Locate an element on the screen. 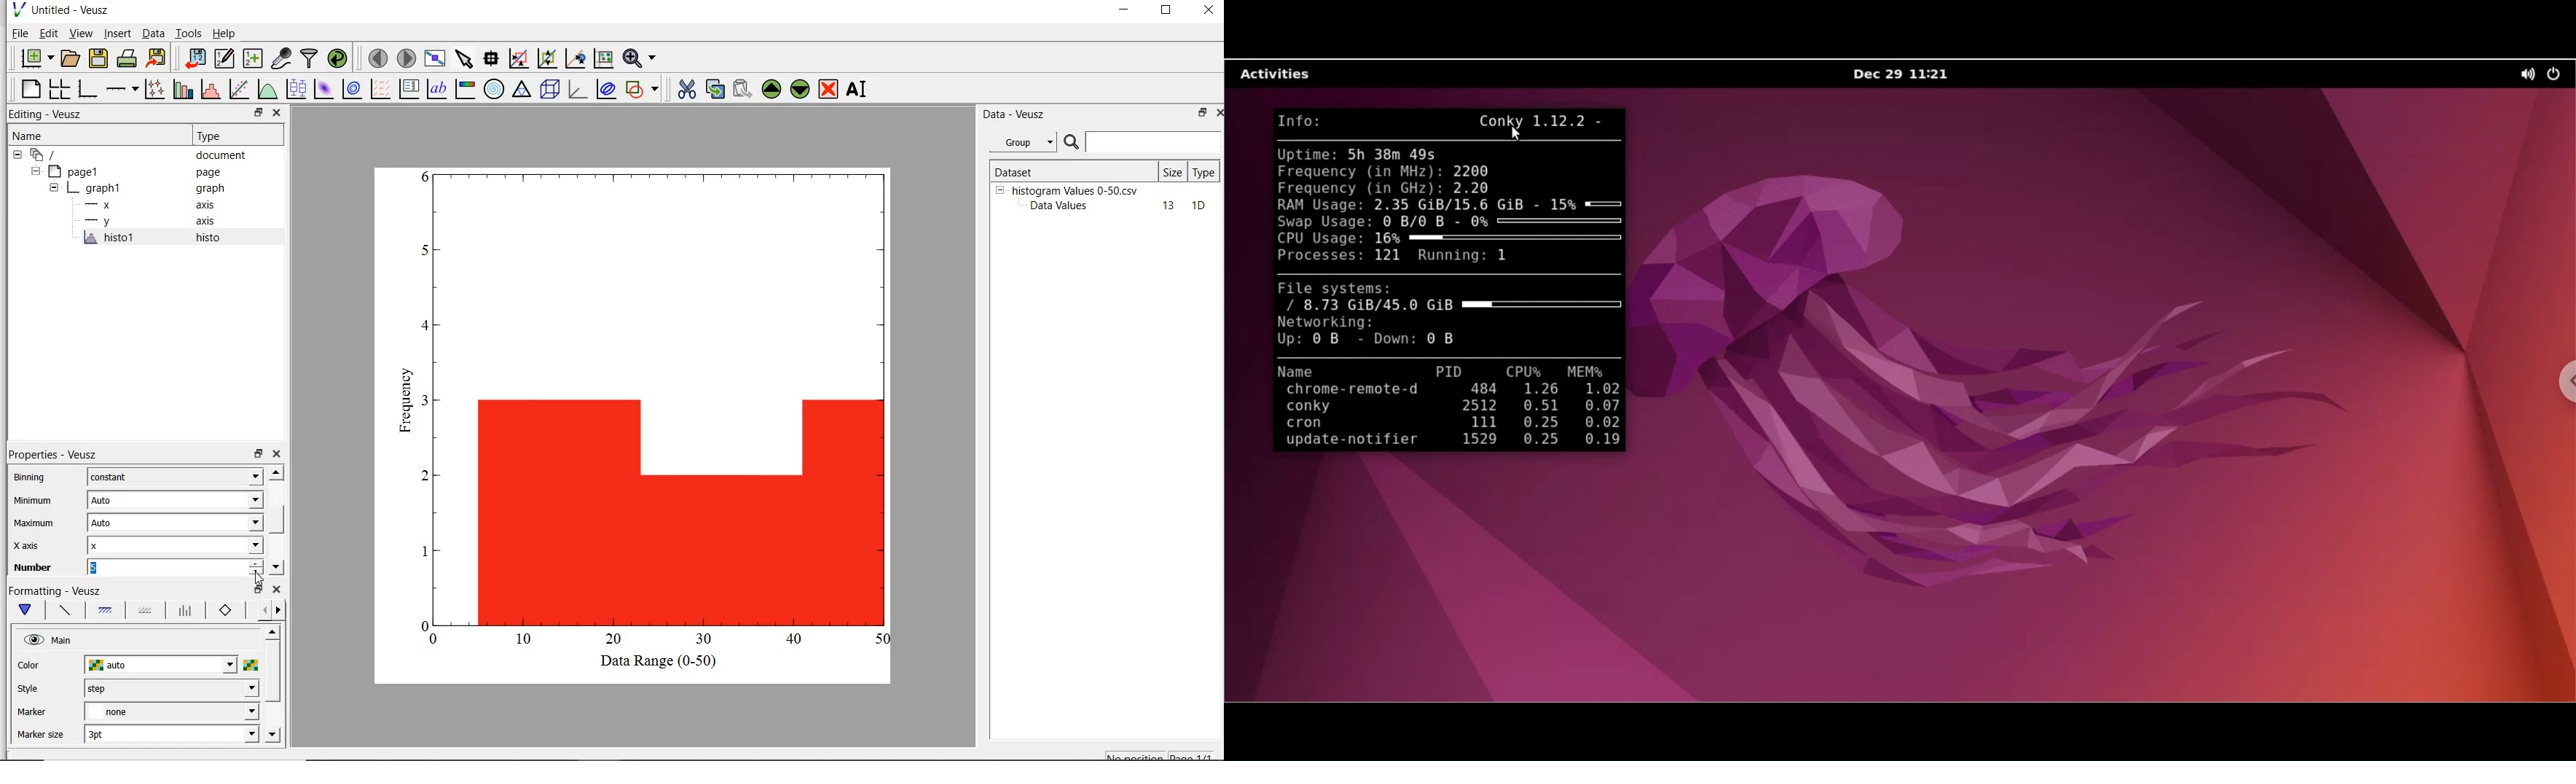  Properties - Veusz is located at coordinates (52, 453).